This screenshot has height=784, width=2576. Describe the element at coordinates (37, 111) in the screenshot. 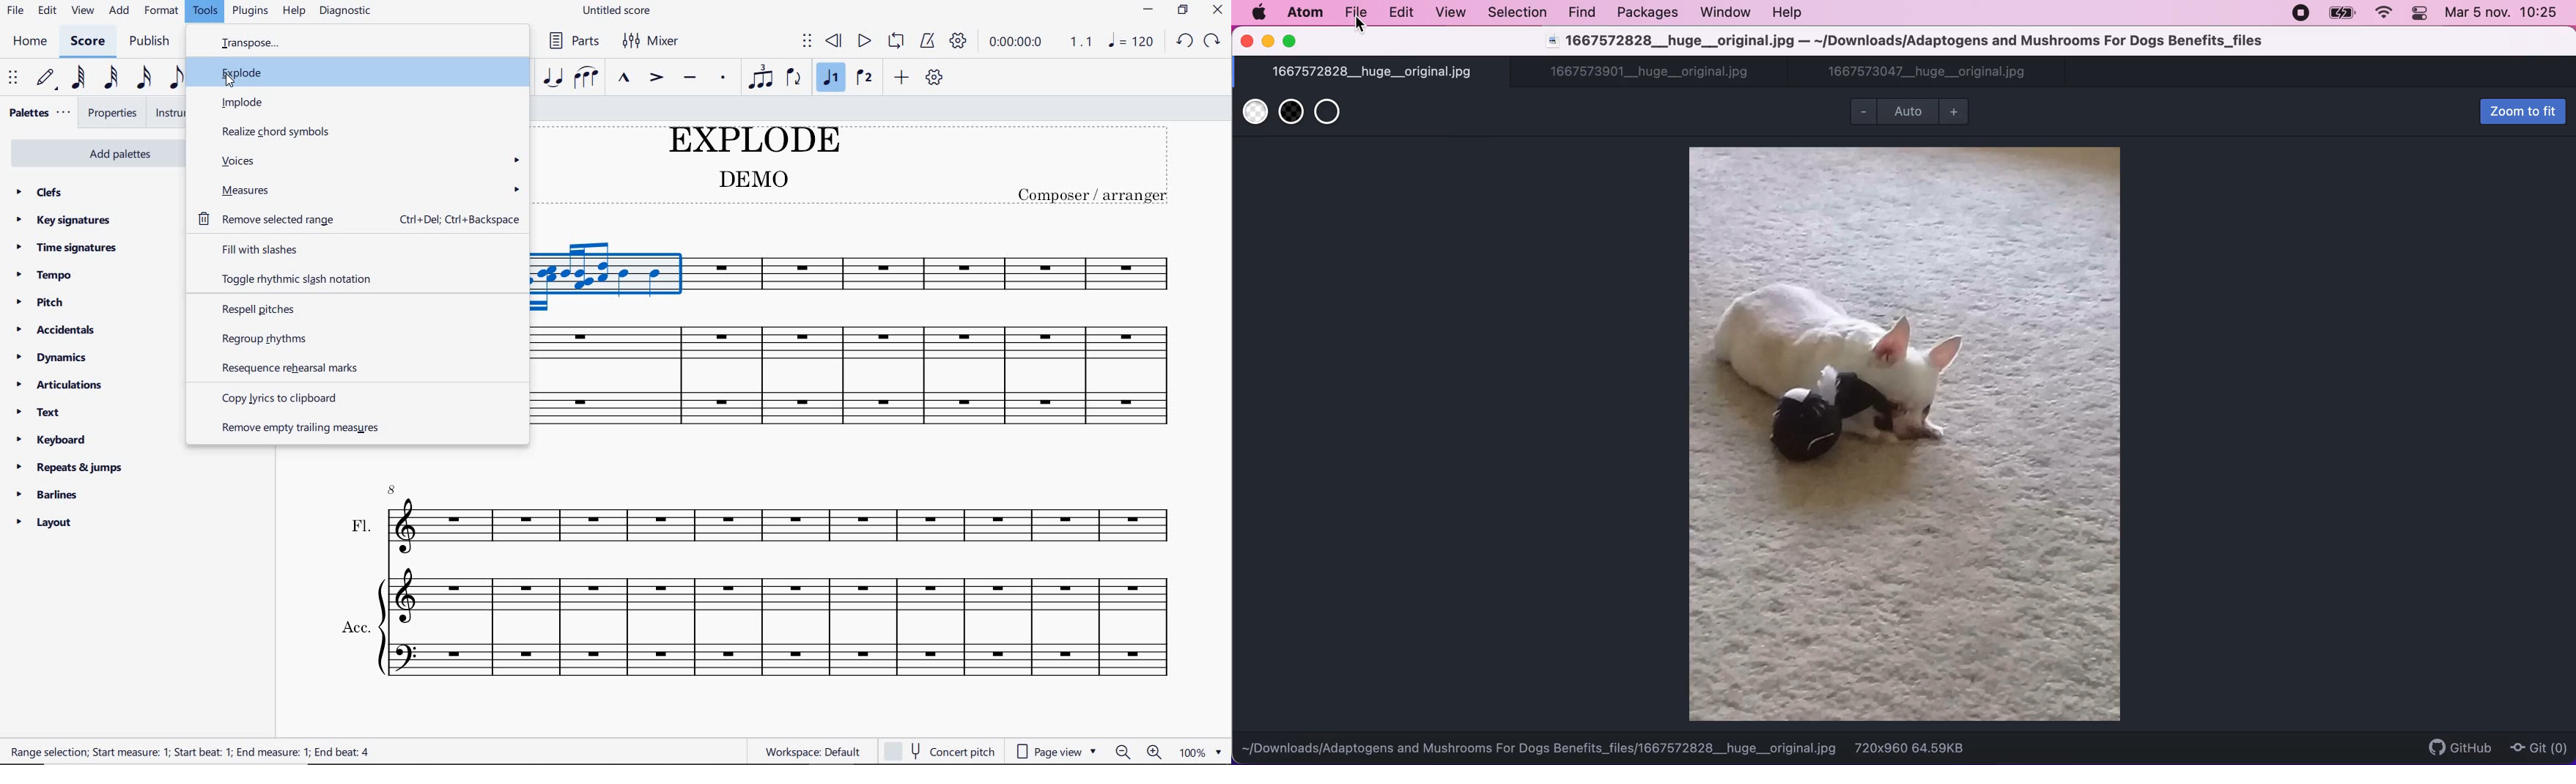

I see `palettes` at that location.